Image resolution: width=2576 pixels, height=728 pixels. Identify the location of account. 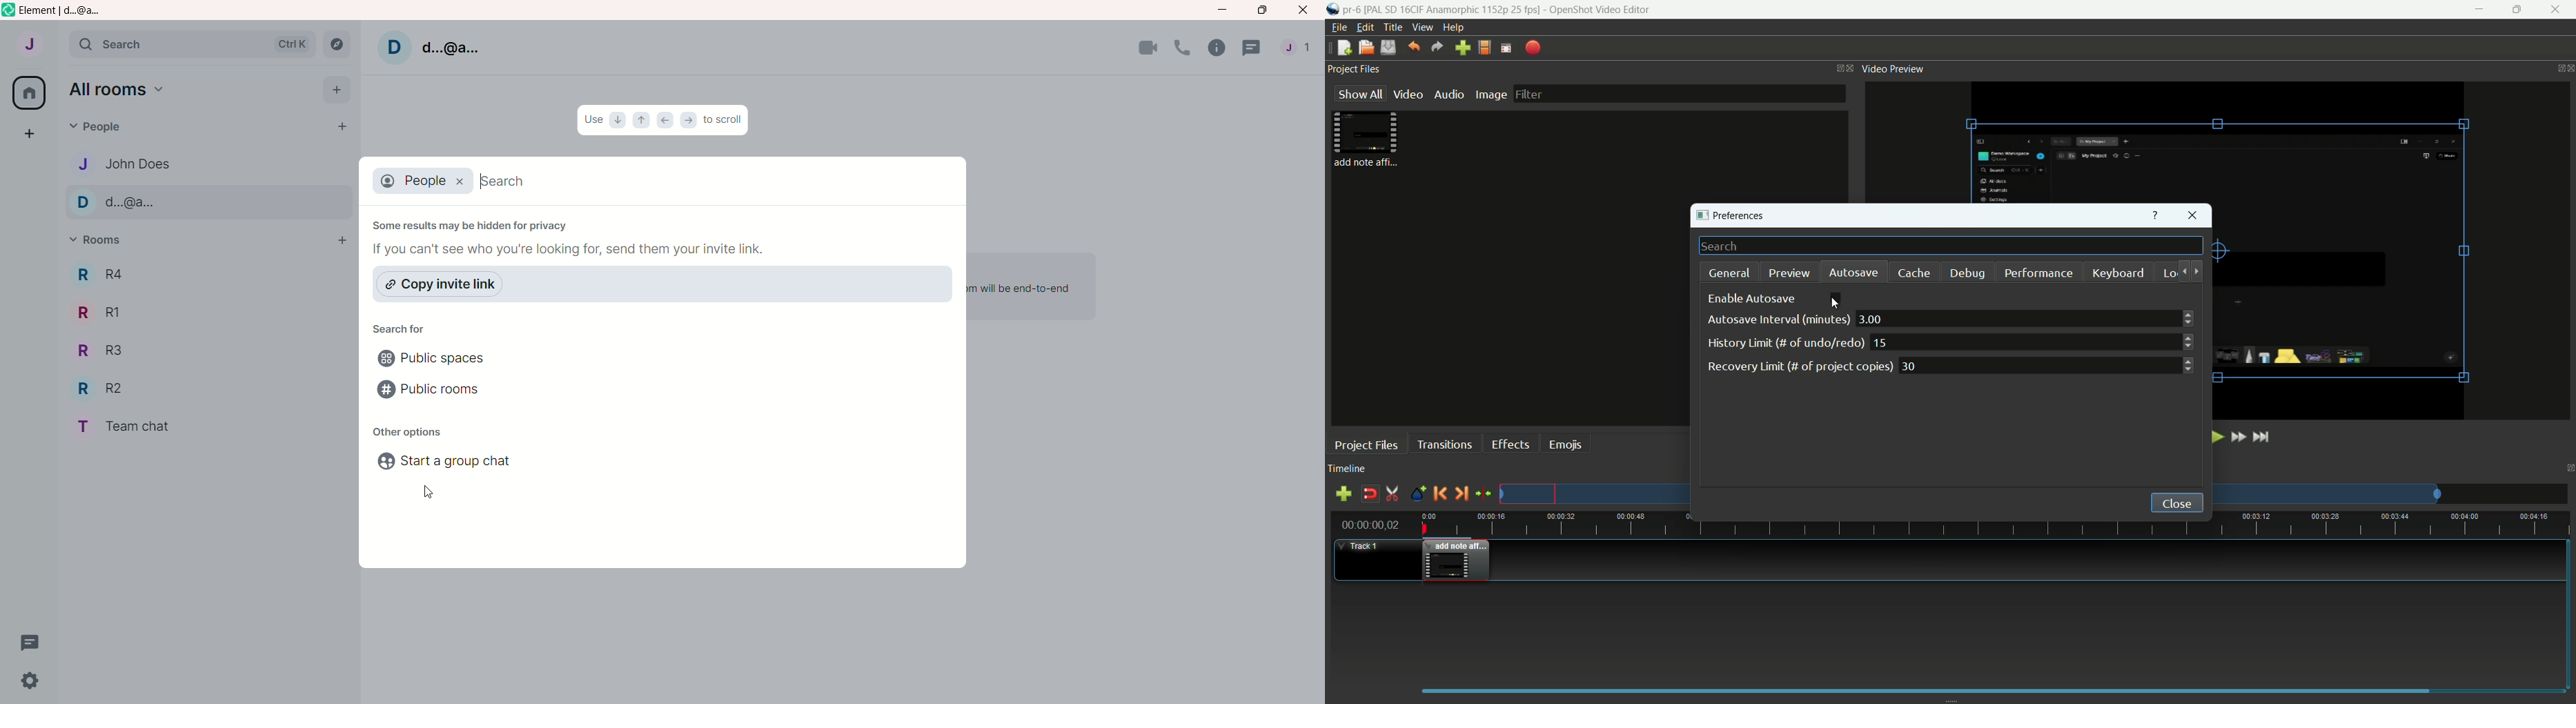
(30, 46).